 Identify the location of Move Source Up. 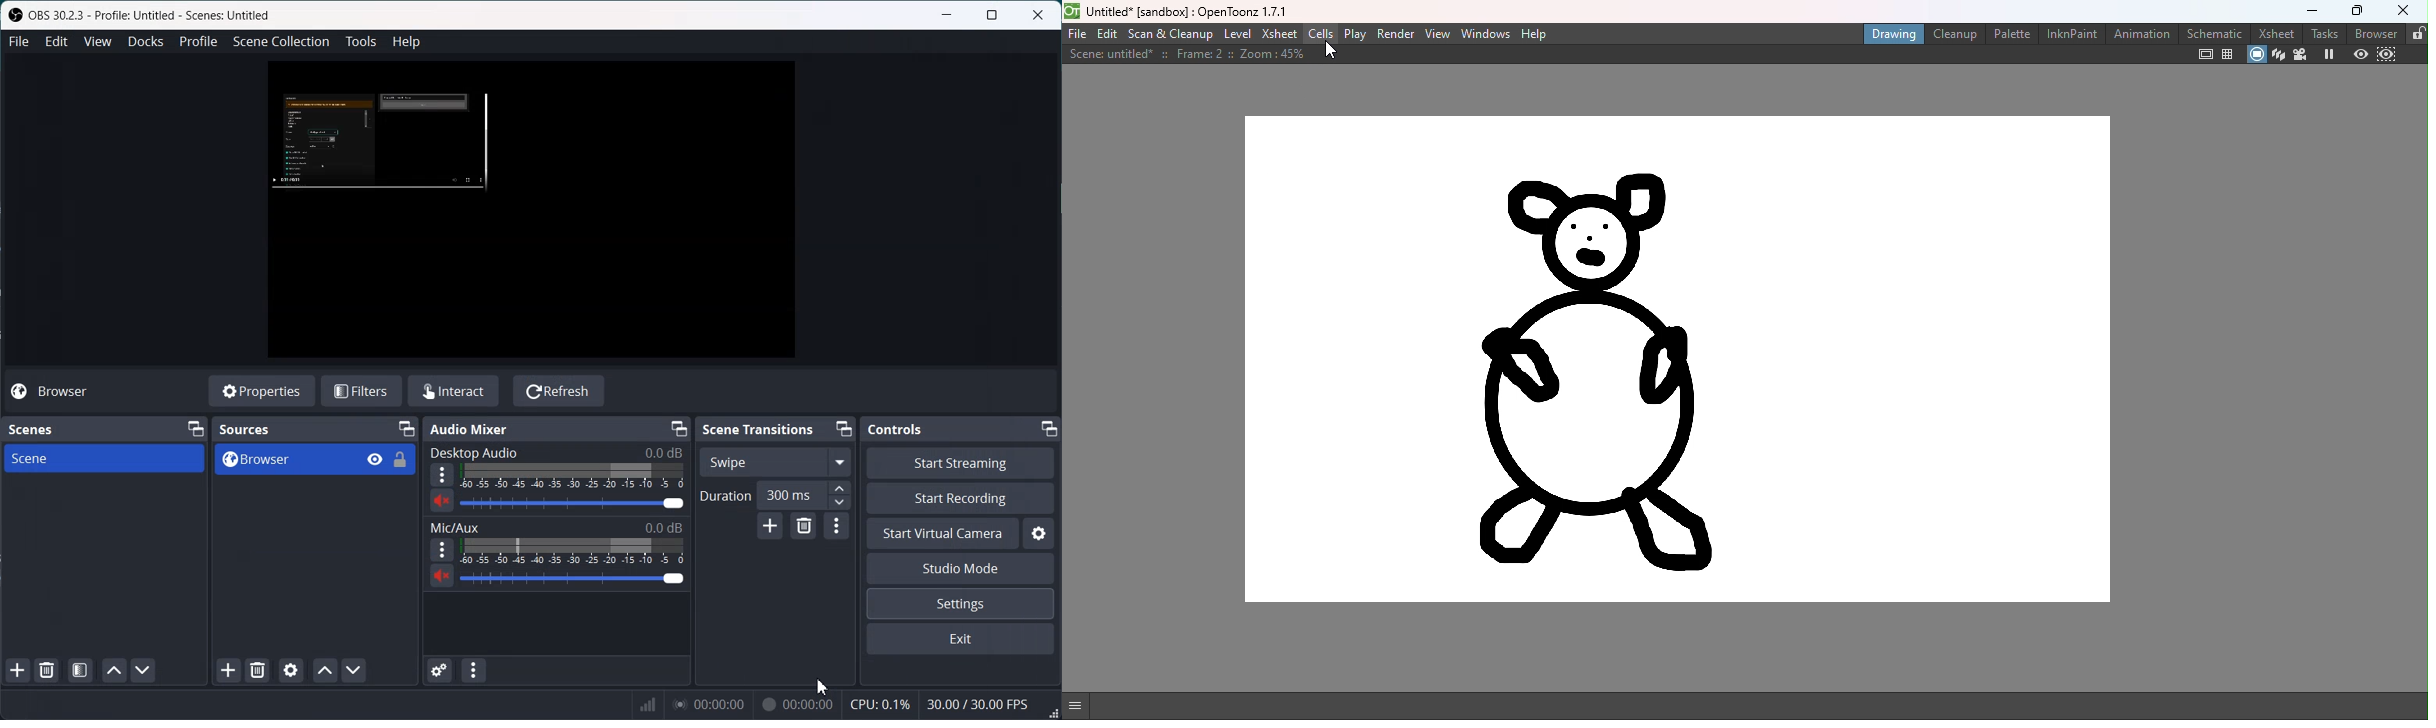
(326, 670).